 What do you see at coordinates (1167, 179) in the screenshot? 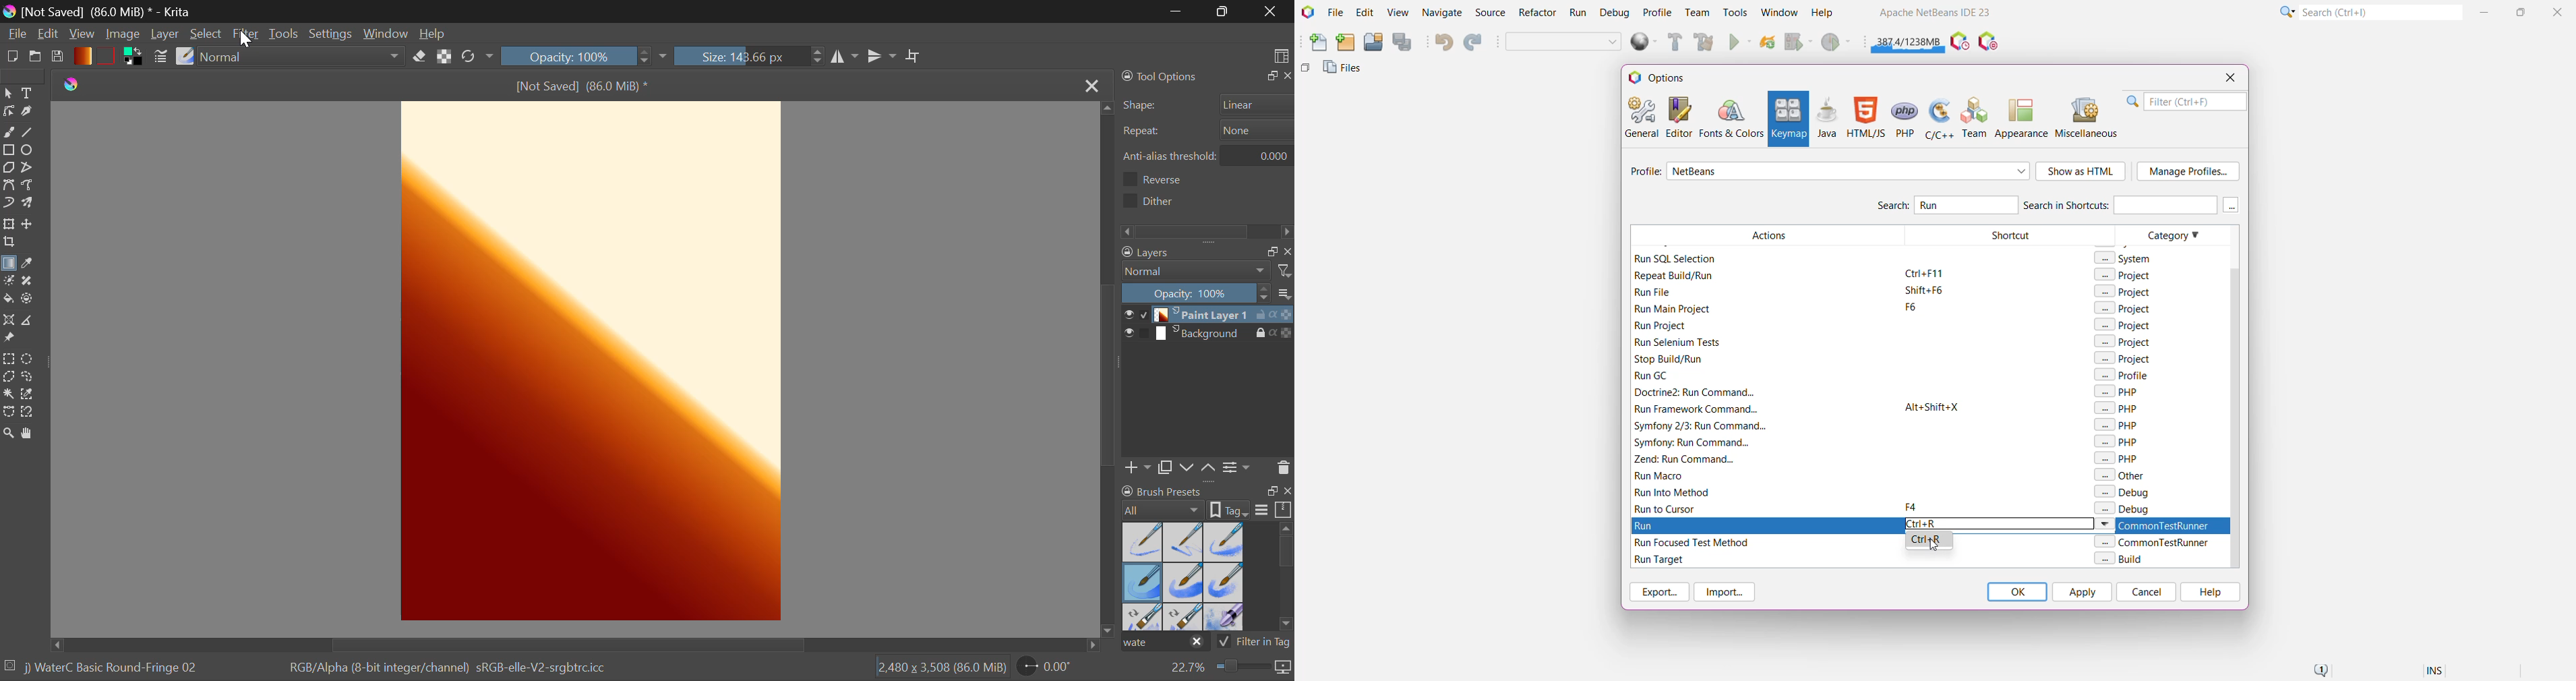
I see `reverse` at bounding box center [1167, 179].